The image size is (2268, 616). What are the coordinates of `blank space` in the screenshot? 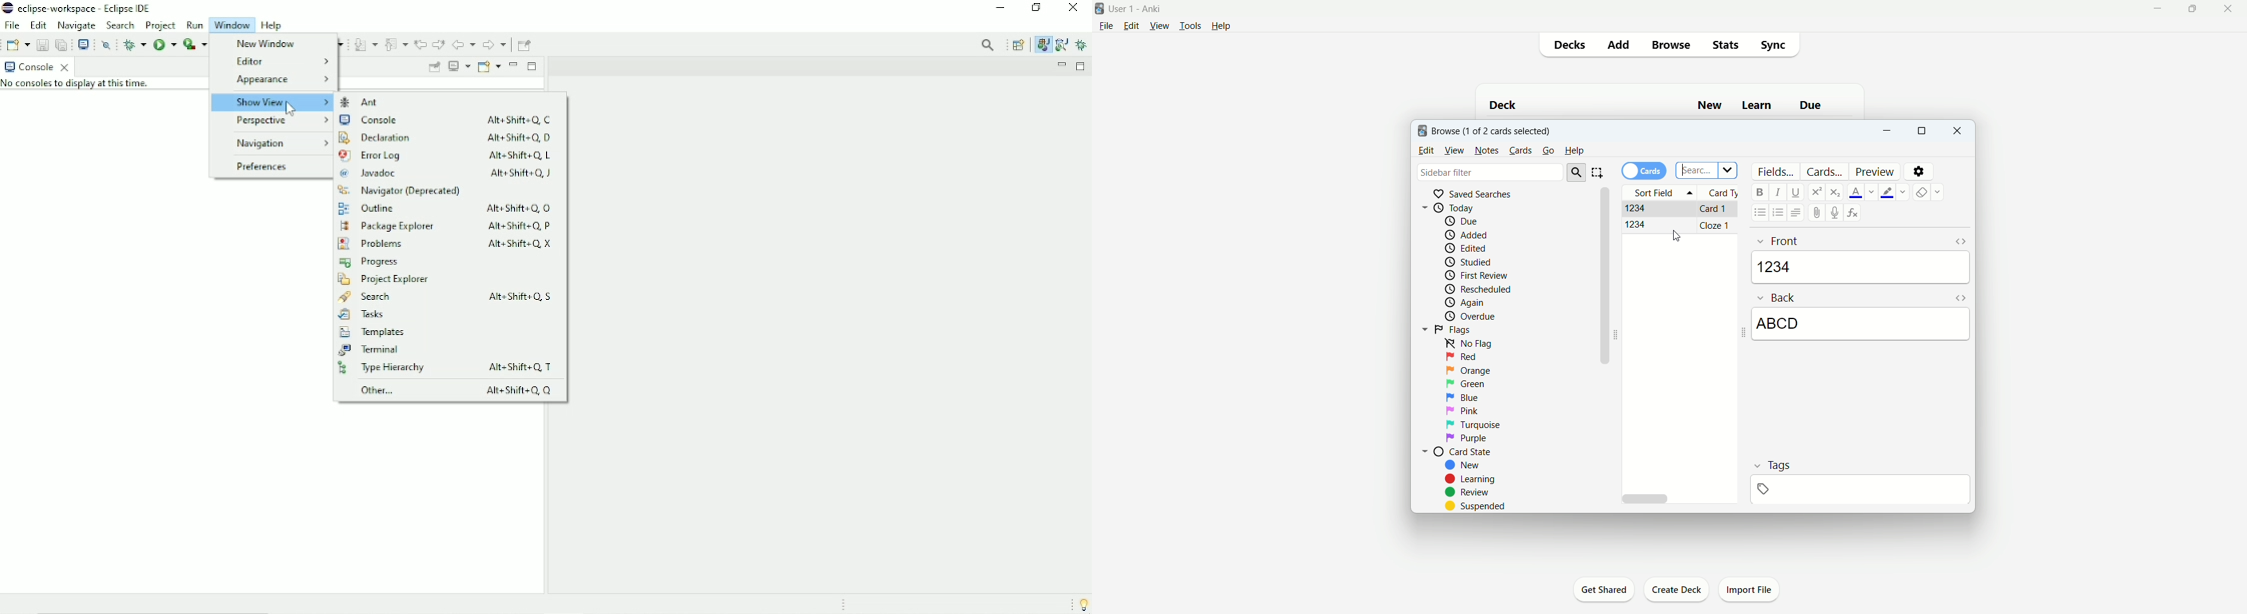 It's located at (1859, 491).